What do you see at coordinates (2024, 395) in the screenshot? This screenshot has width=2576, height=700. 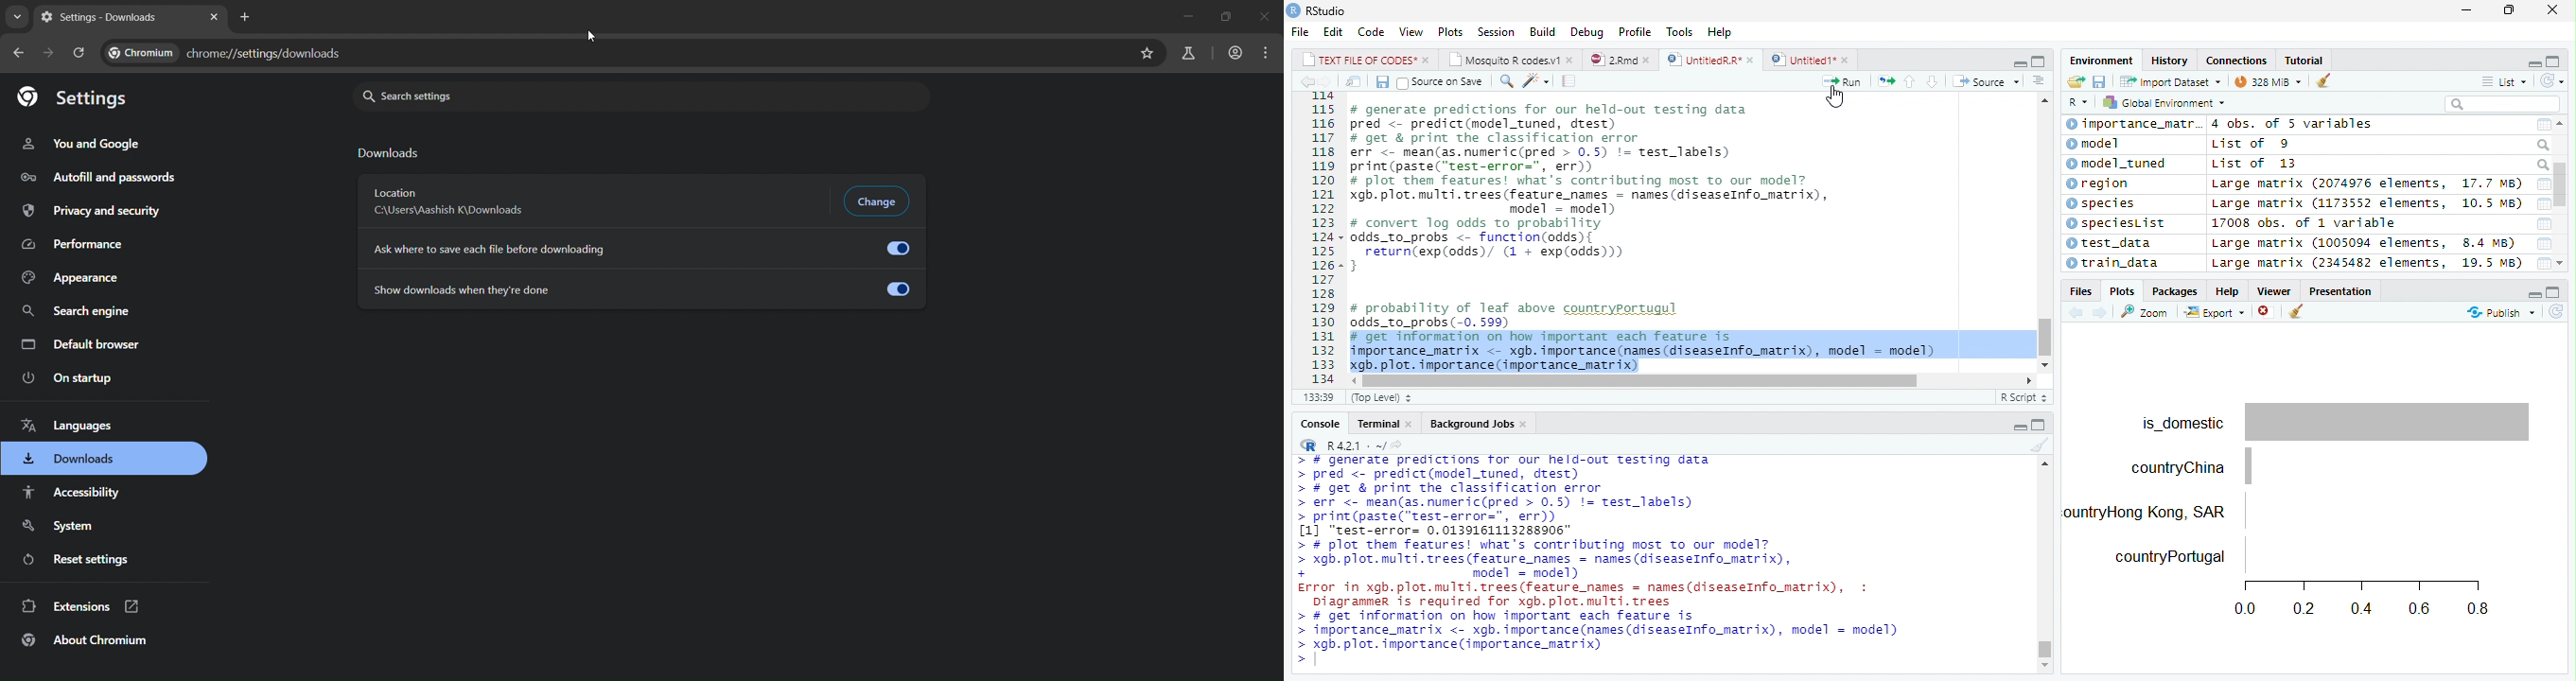 I see `R Script` at bounding box center [2024, 395].